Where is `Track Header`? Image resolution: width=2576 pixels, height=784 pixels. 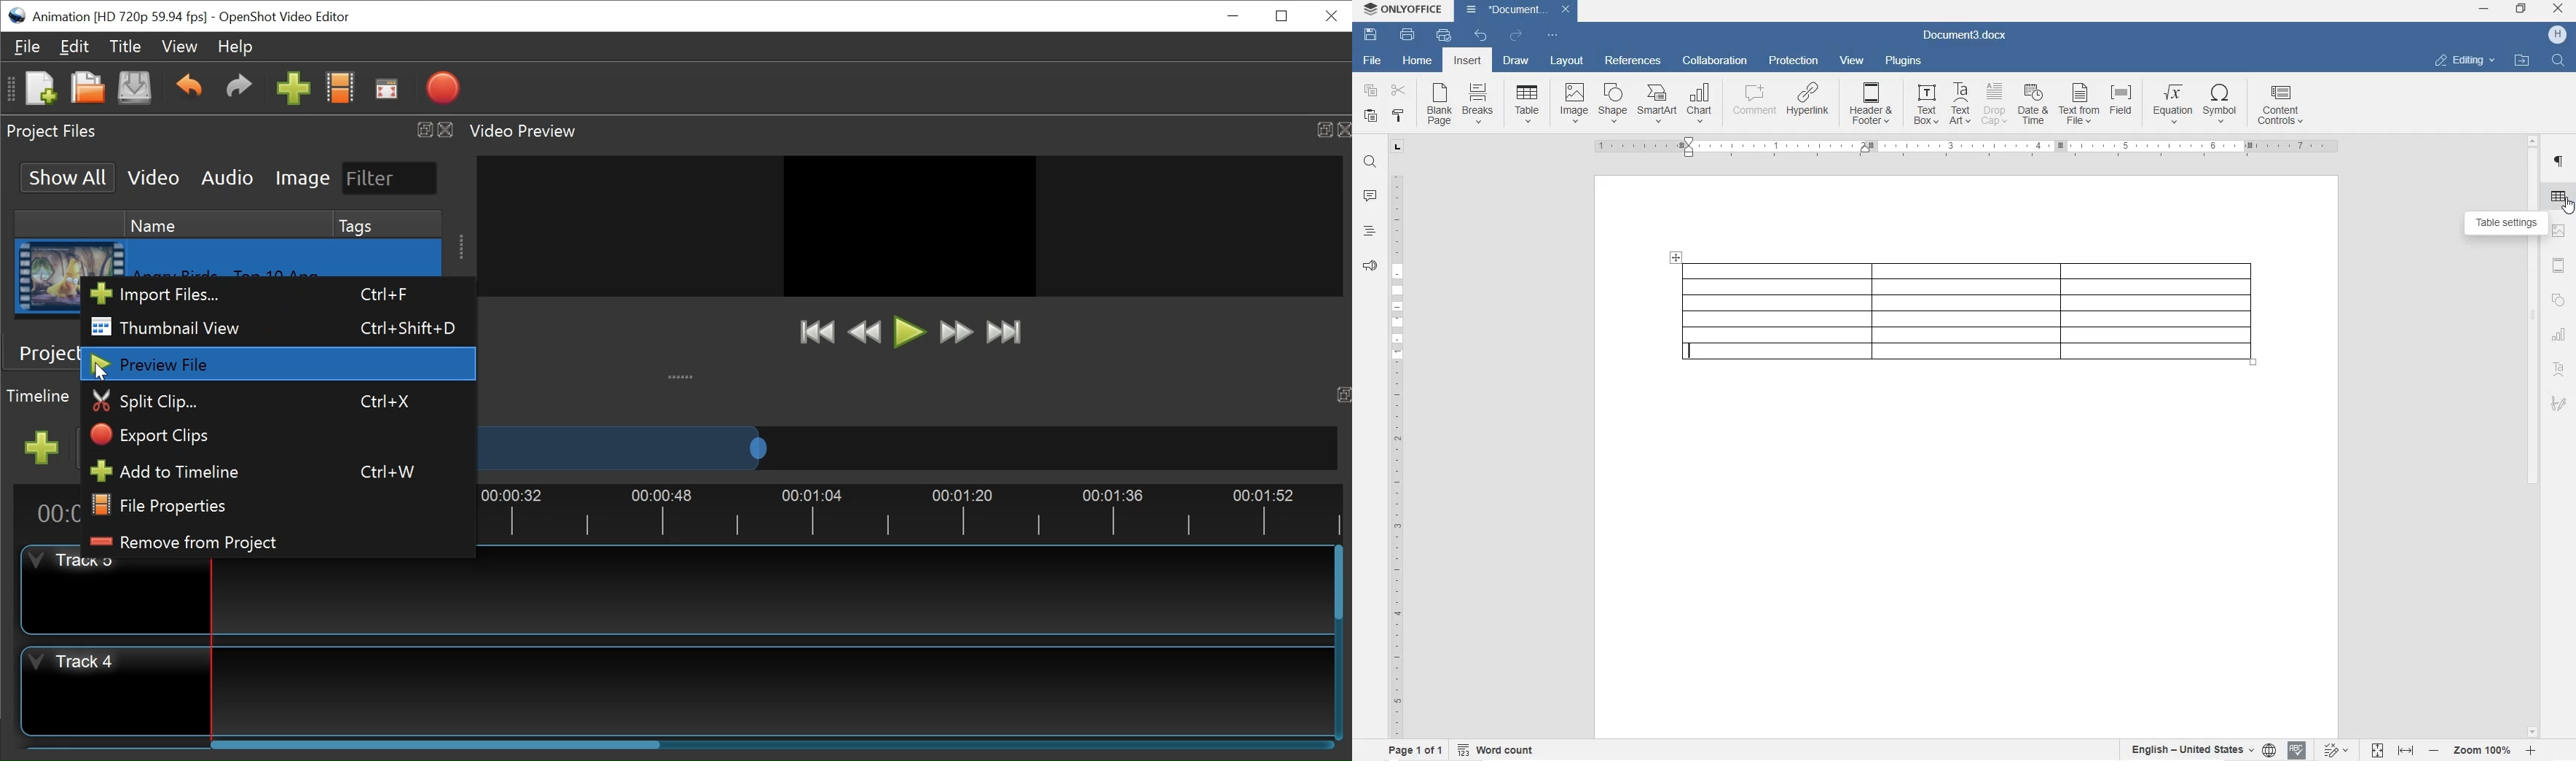 Track Header is located at coordinates (113, 691).